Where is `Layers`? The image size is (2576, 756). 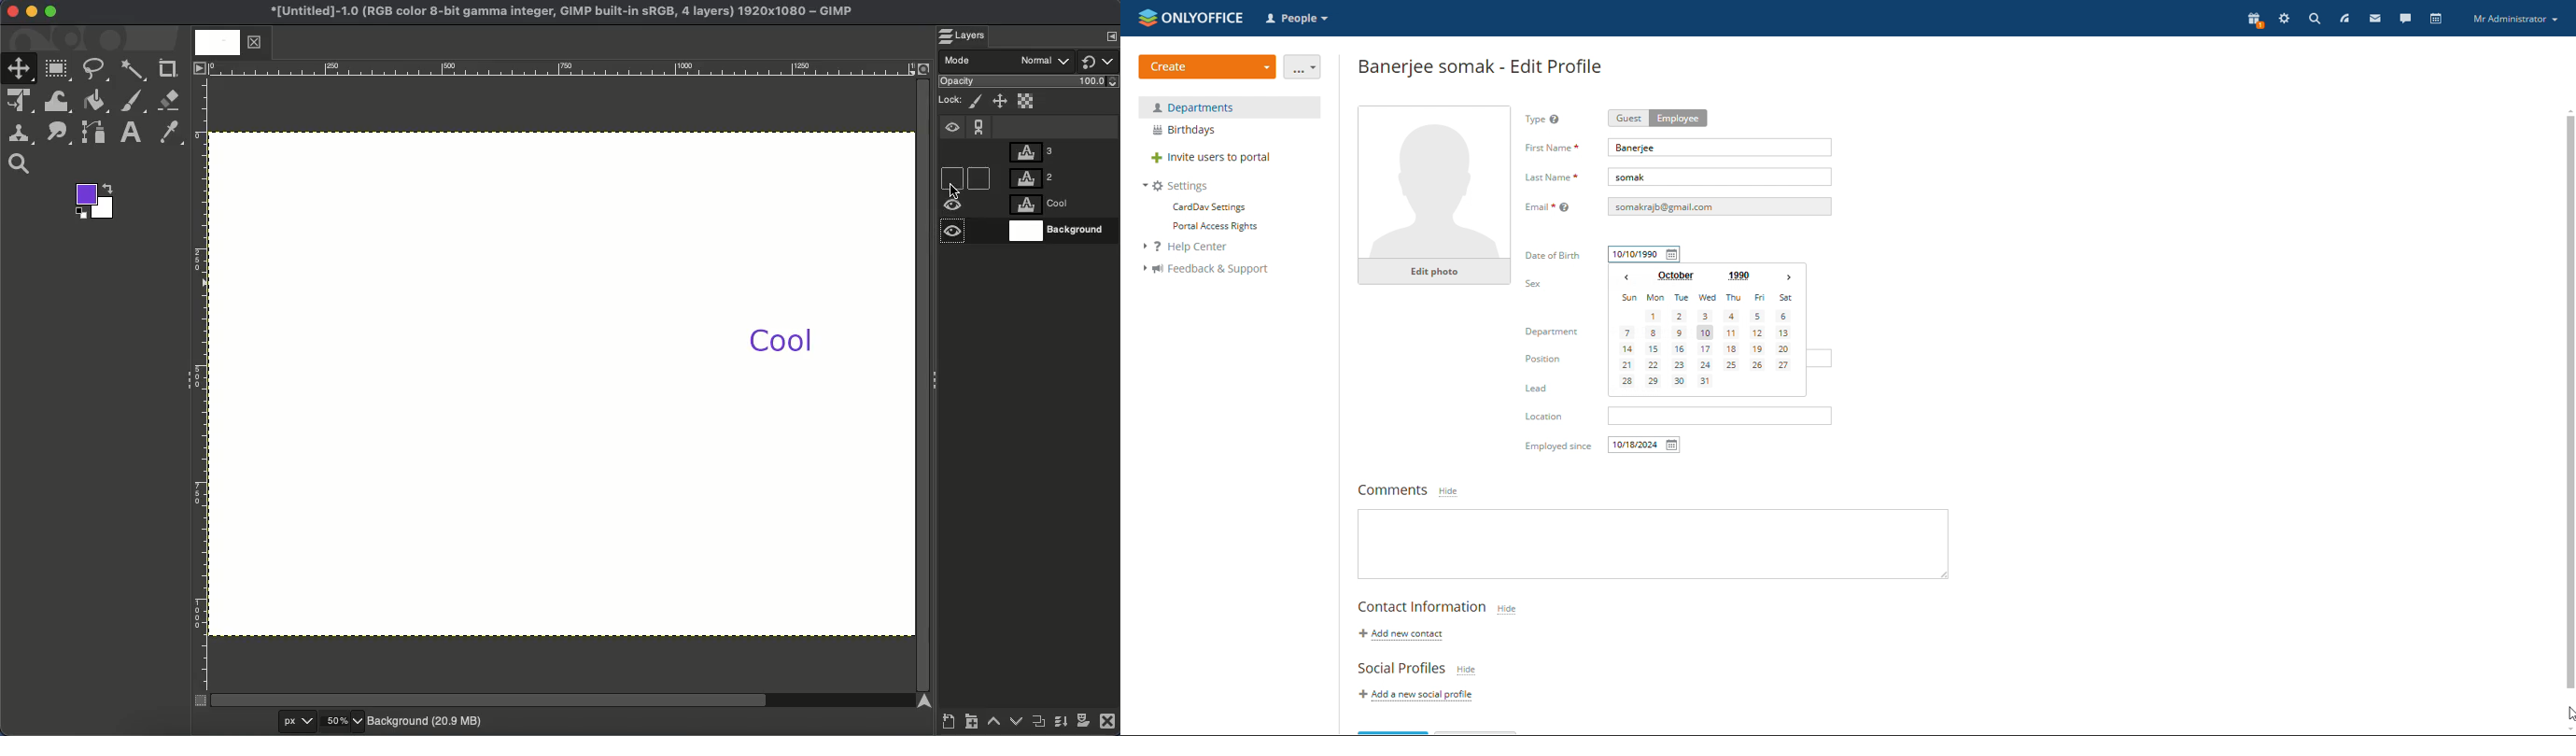 Layers is located at coordinates (970, 36).